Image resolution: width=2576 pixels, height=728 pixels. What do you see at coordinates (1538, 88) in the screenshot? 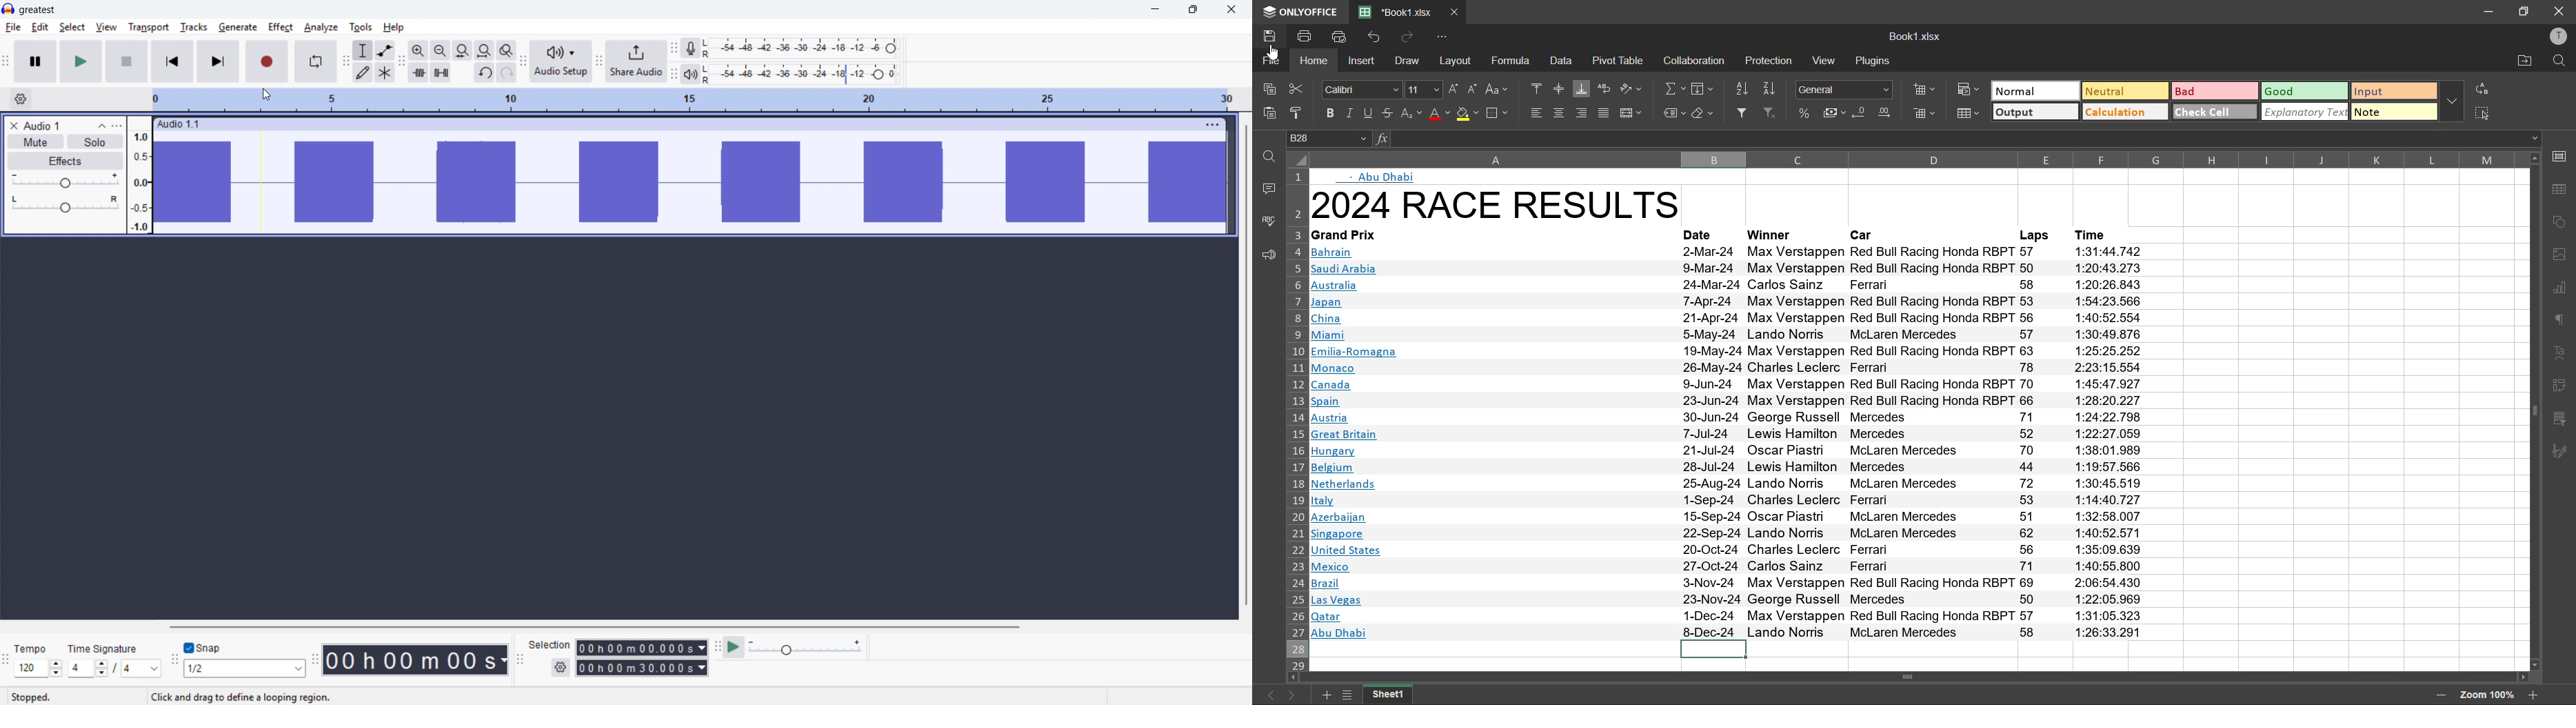
I see `align top` at bounding box center [1538, 88].